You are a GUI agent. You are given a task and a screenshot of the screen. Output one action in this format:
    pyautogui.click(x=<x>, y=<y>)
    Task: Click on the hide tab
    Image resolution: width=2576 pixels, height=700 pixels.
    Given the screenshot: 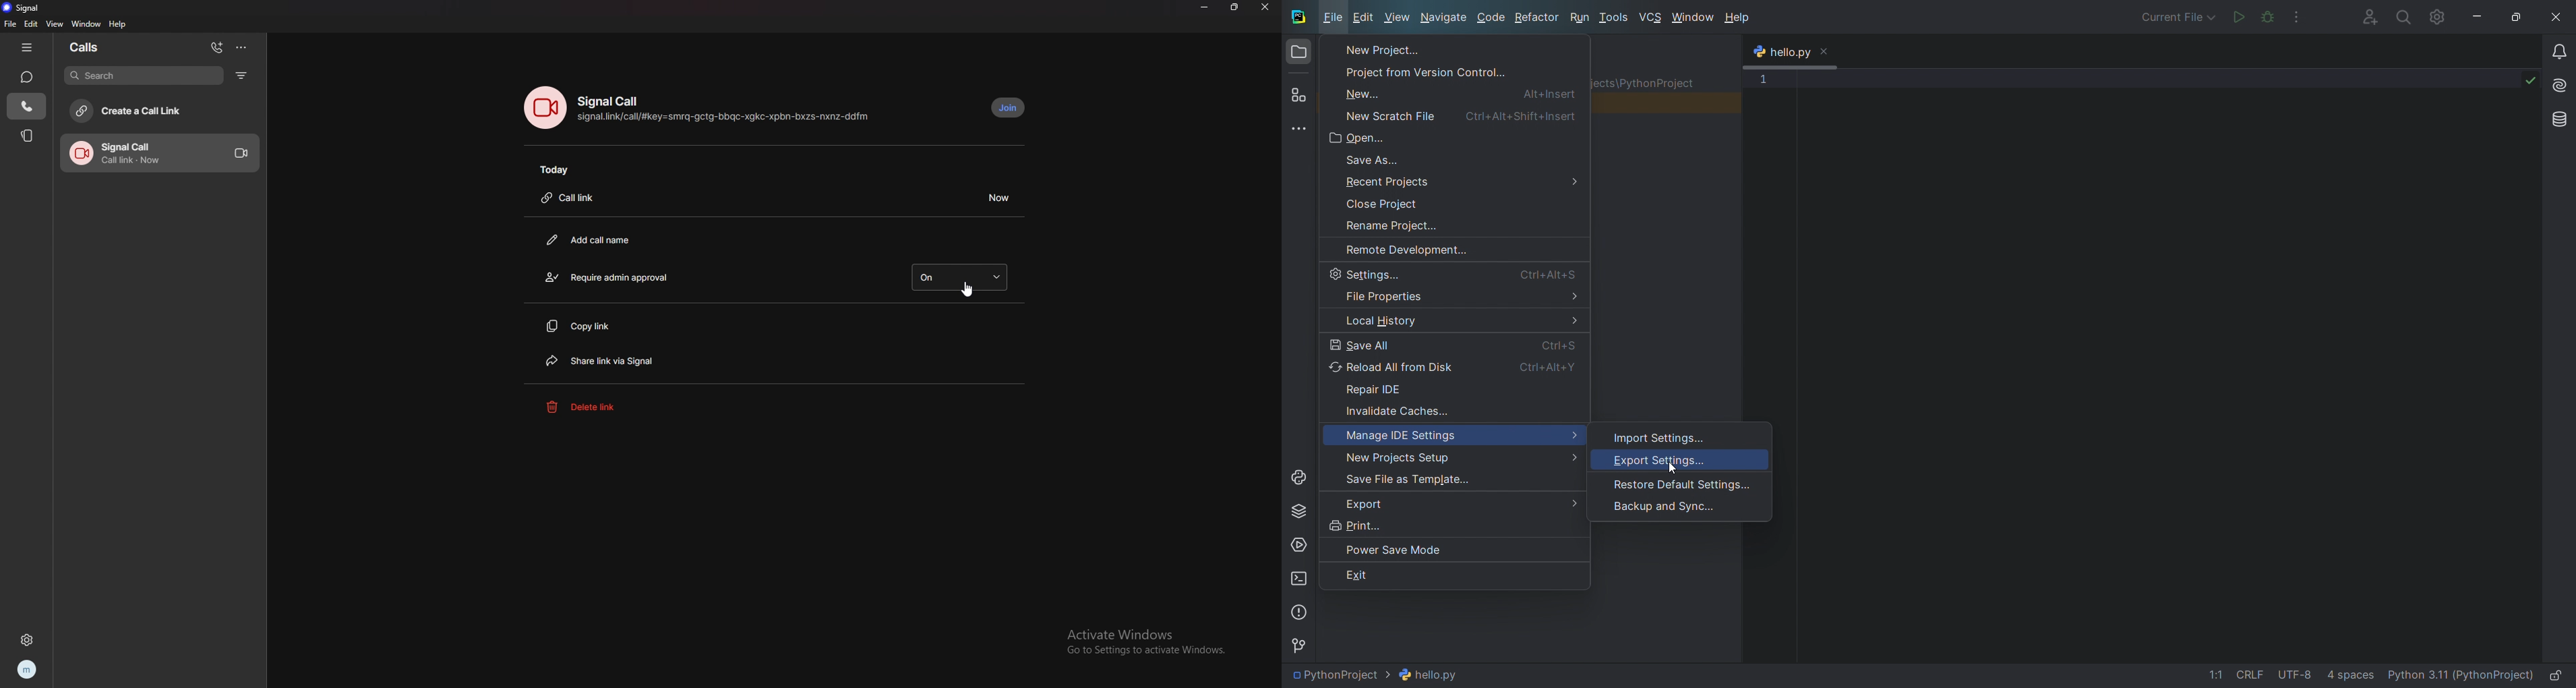 What is the action you would take?
    pyautogui.click(x=27, y=47)
    